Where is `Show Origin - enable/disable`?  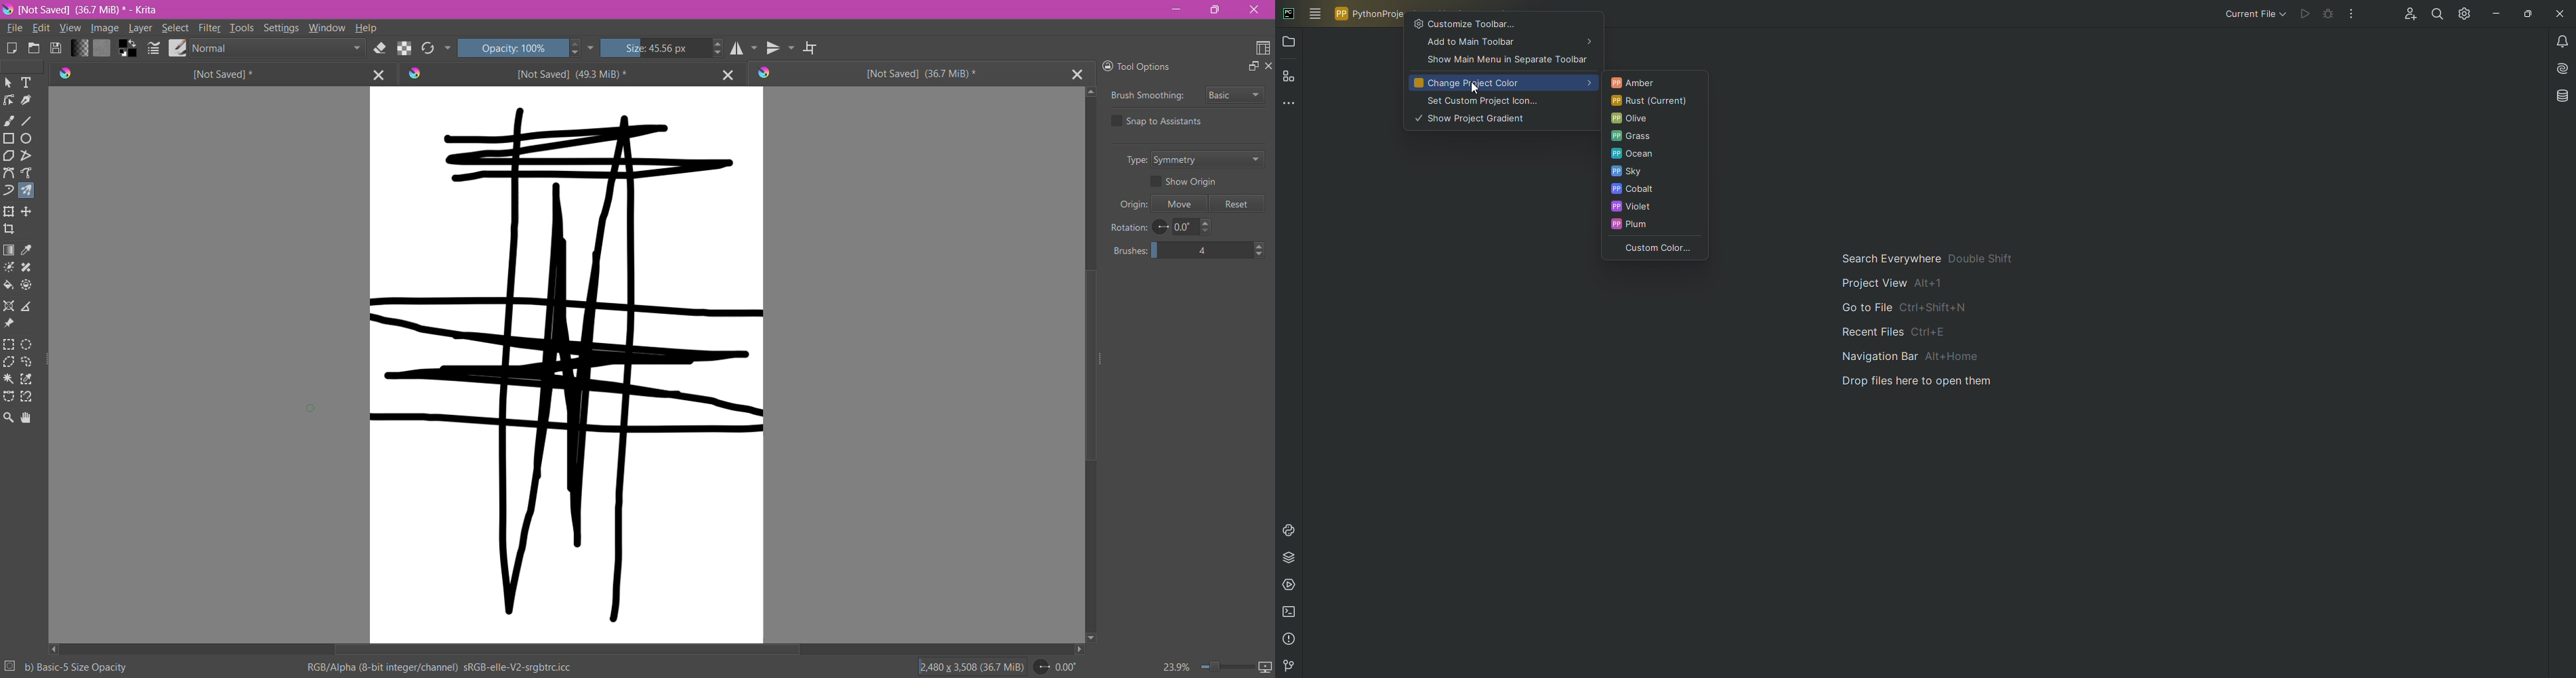
Show Origin - enable/disable is located at coordinates (1188, 182).